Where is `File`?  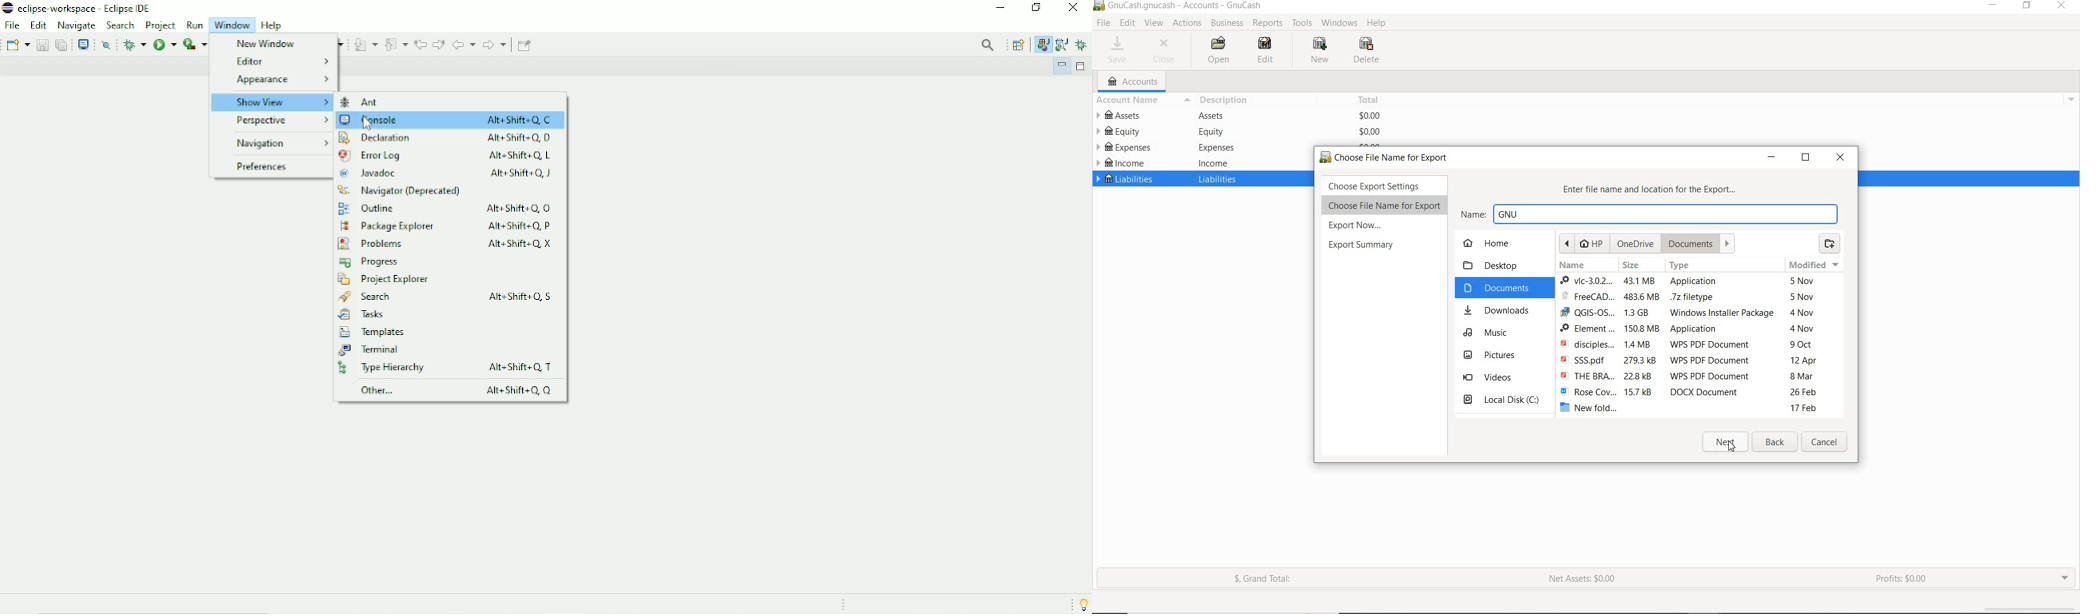
File is located at coordinates (12, 25).